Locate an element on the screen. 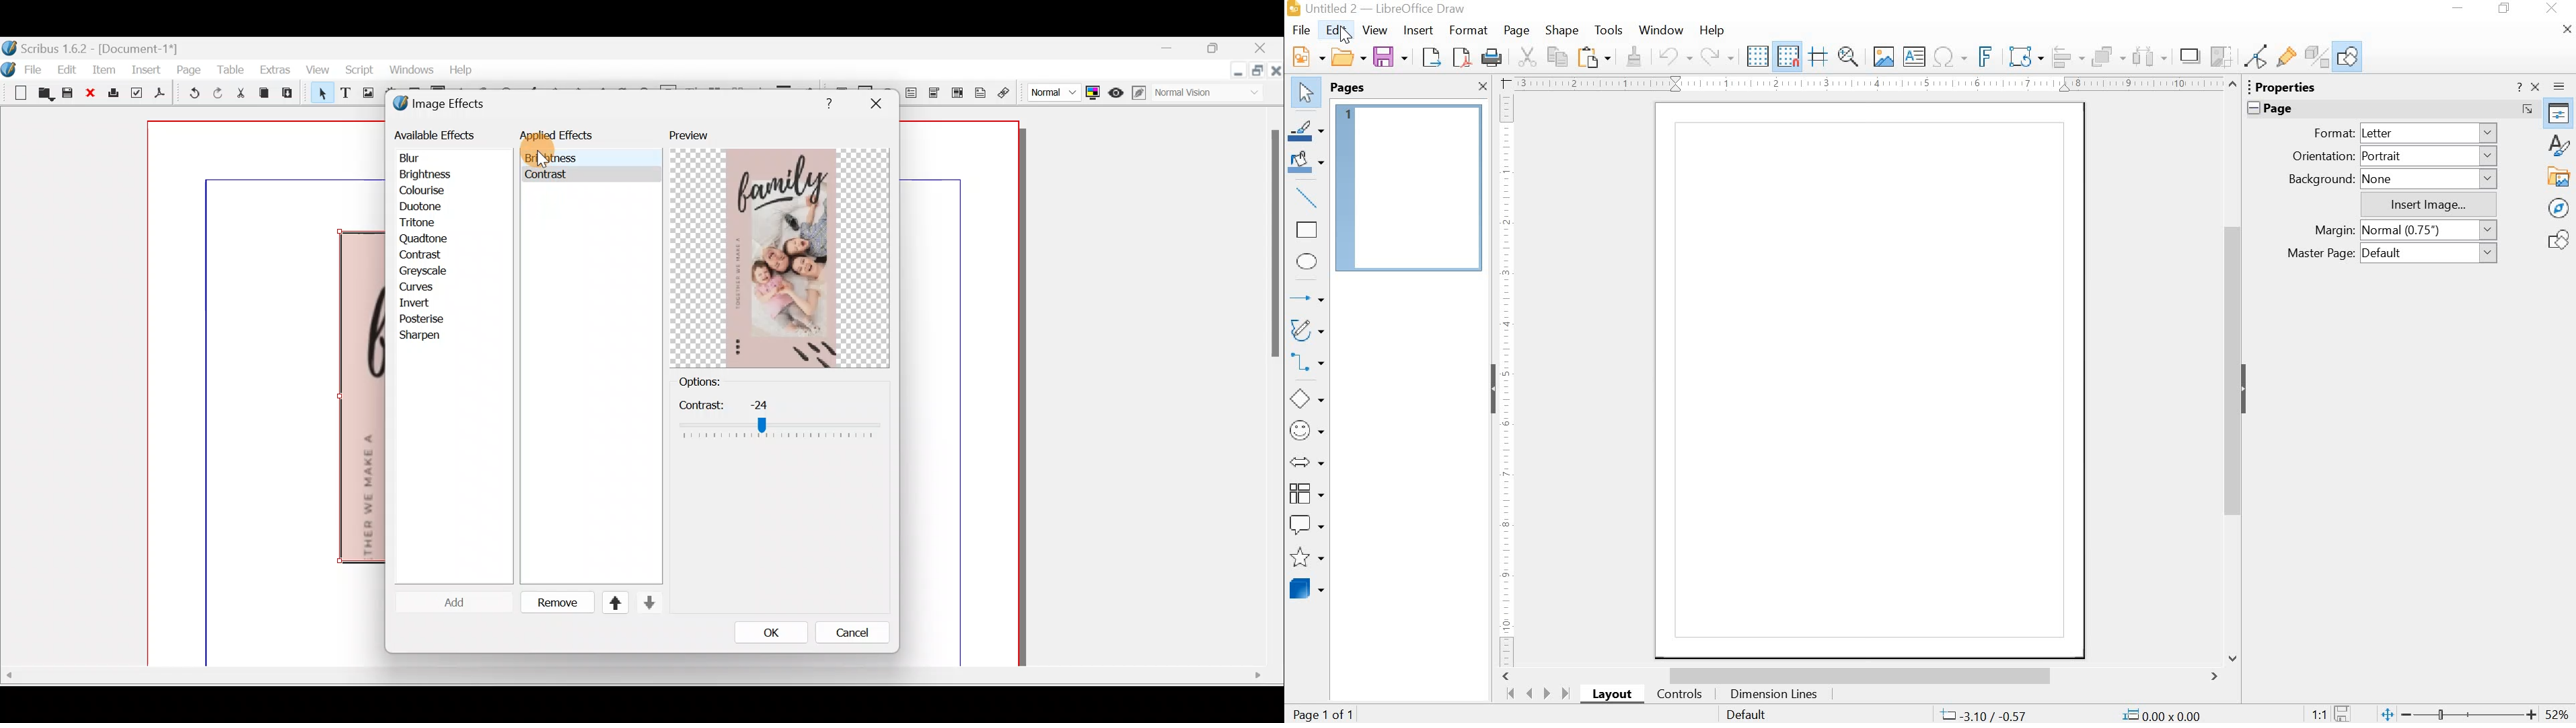 The height and width of the screenshot is (728, 2576). Copy is located at coordinates (1557, 57).